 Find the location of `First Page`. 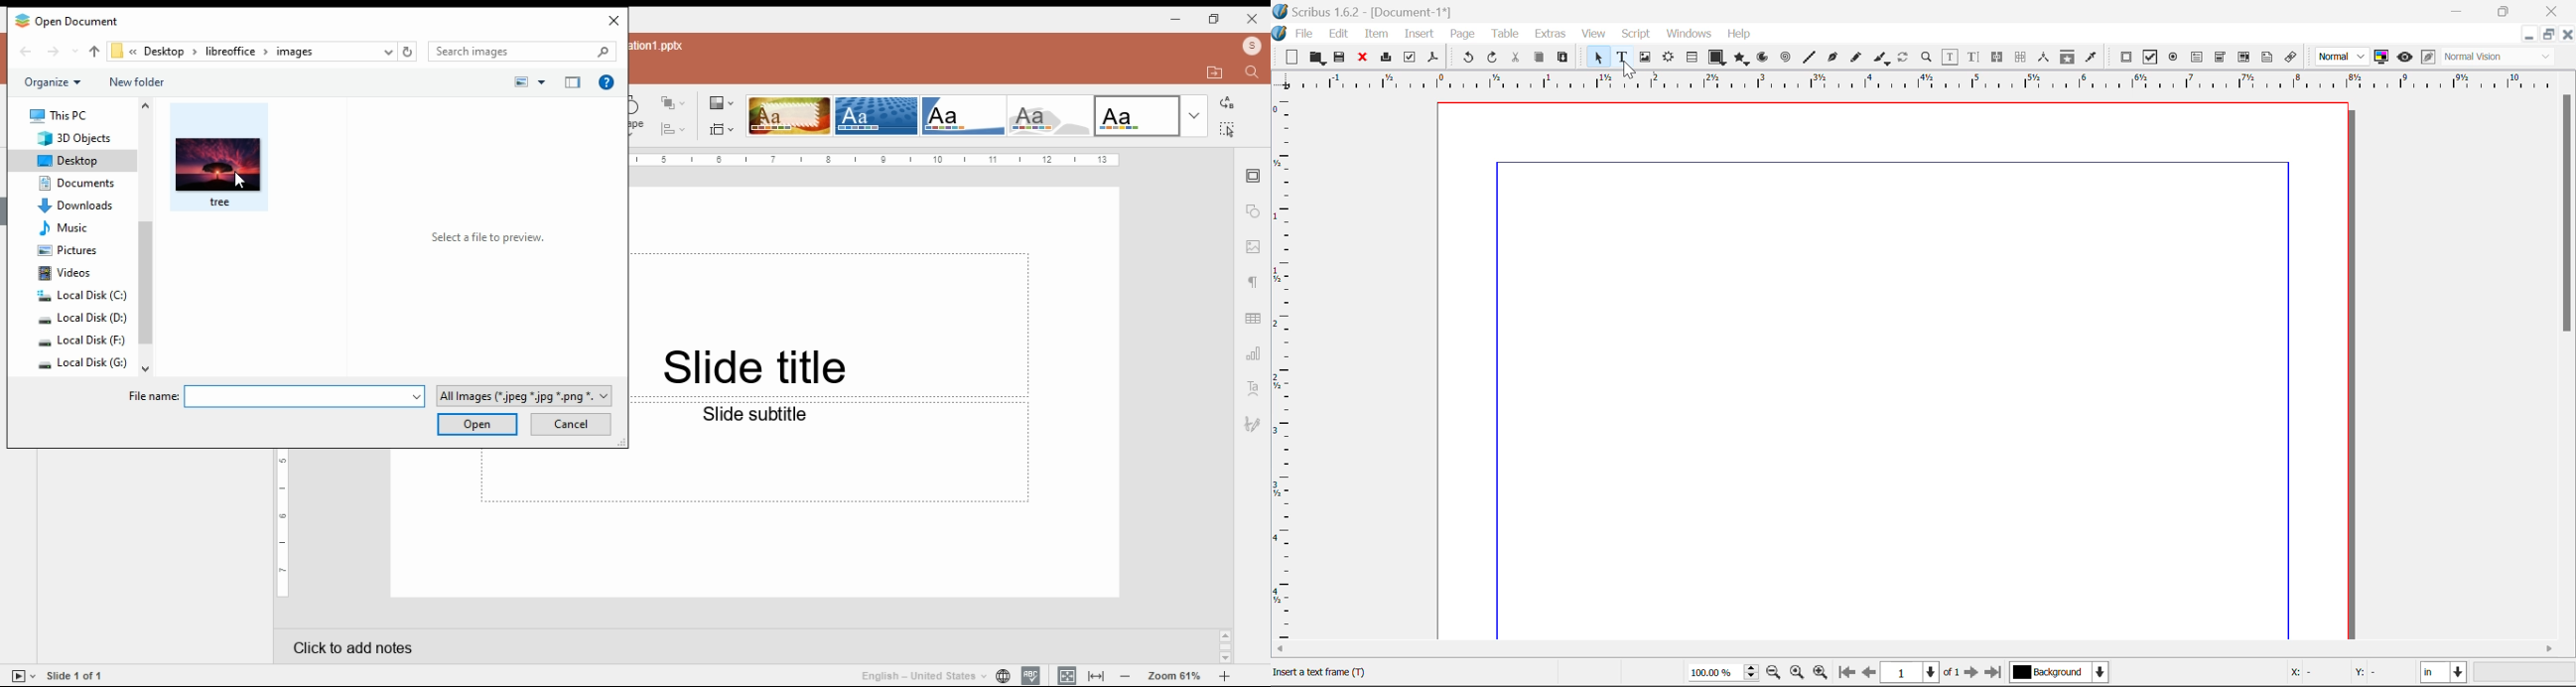

First Page is located at coordinates (1847, 674).